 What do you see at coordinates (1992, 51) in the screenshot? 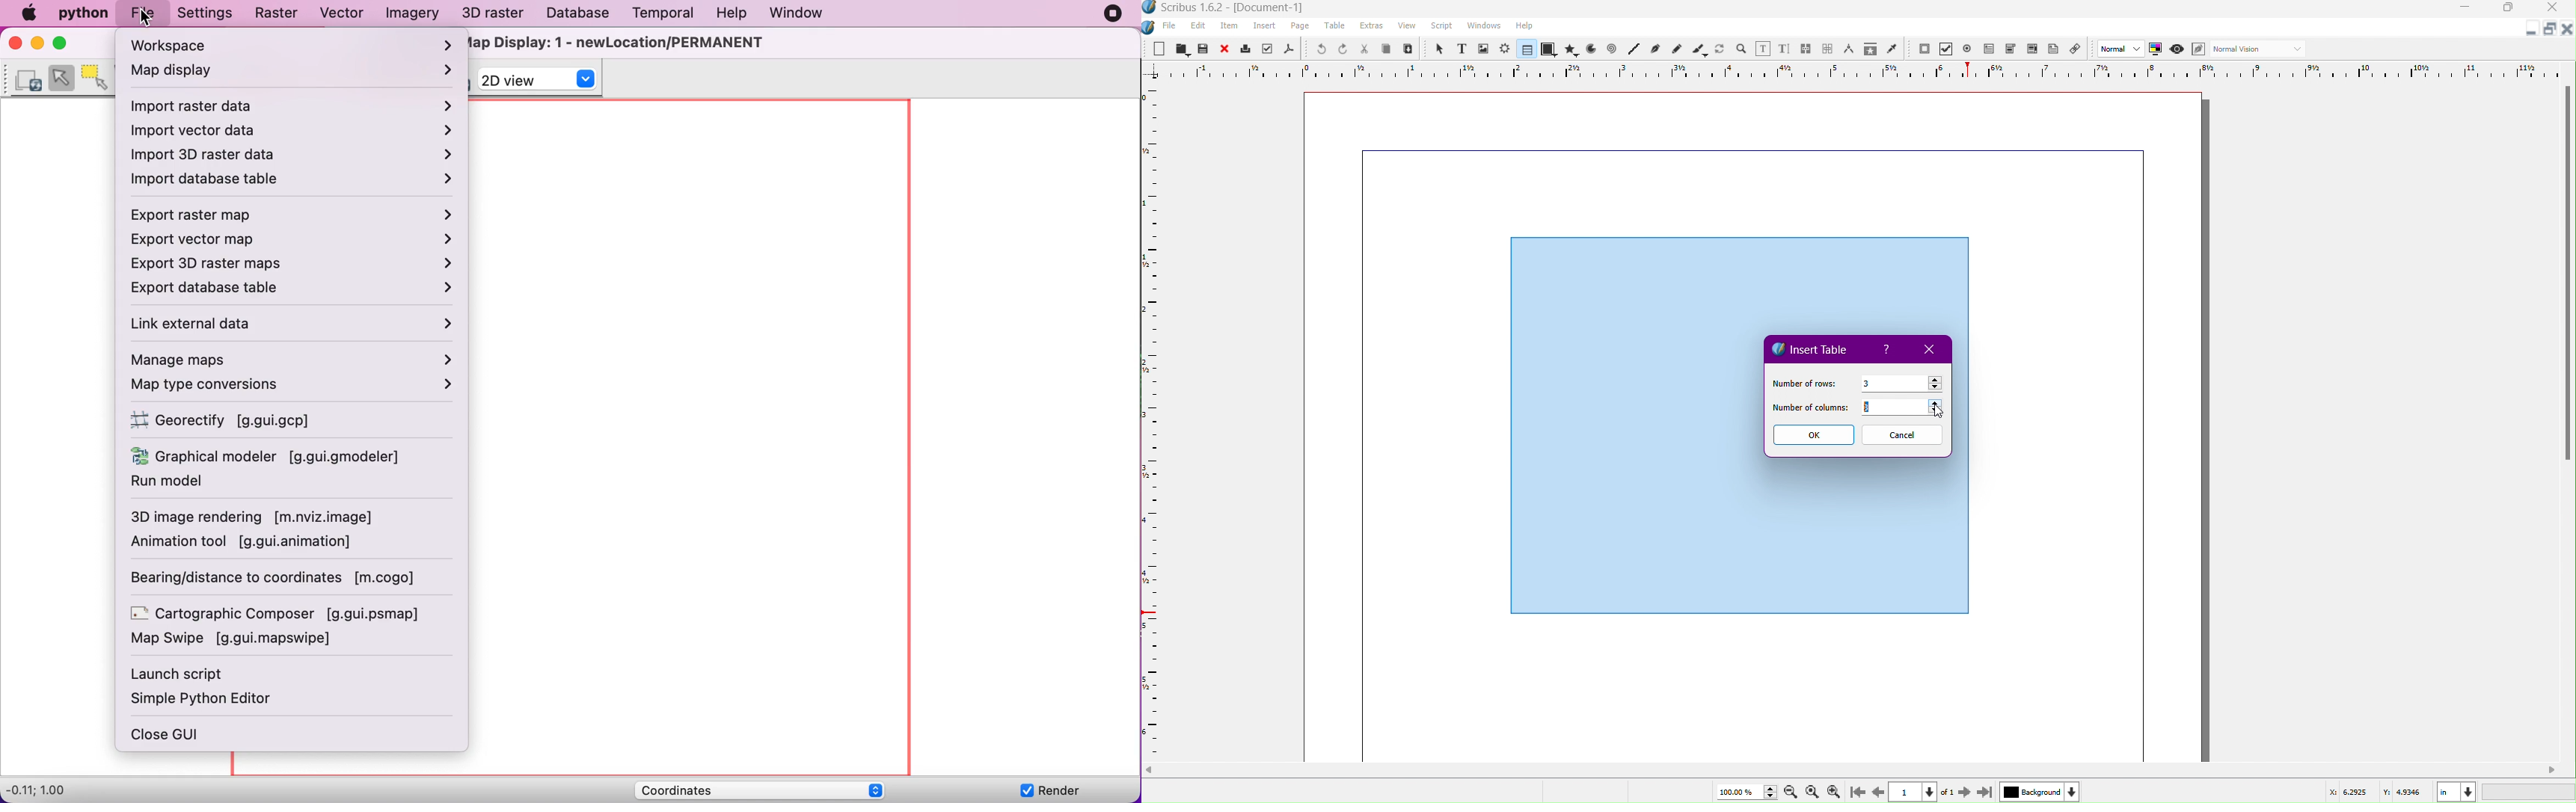
I see `PDF Text Field` at bounding box center [1992, 51].